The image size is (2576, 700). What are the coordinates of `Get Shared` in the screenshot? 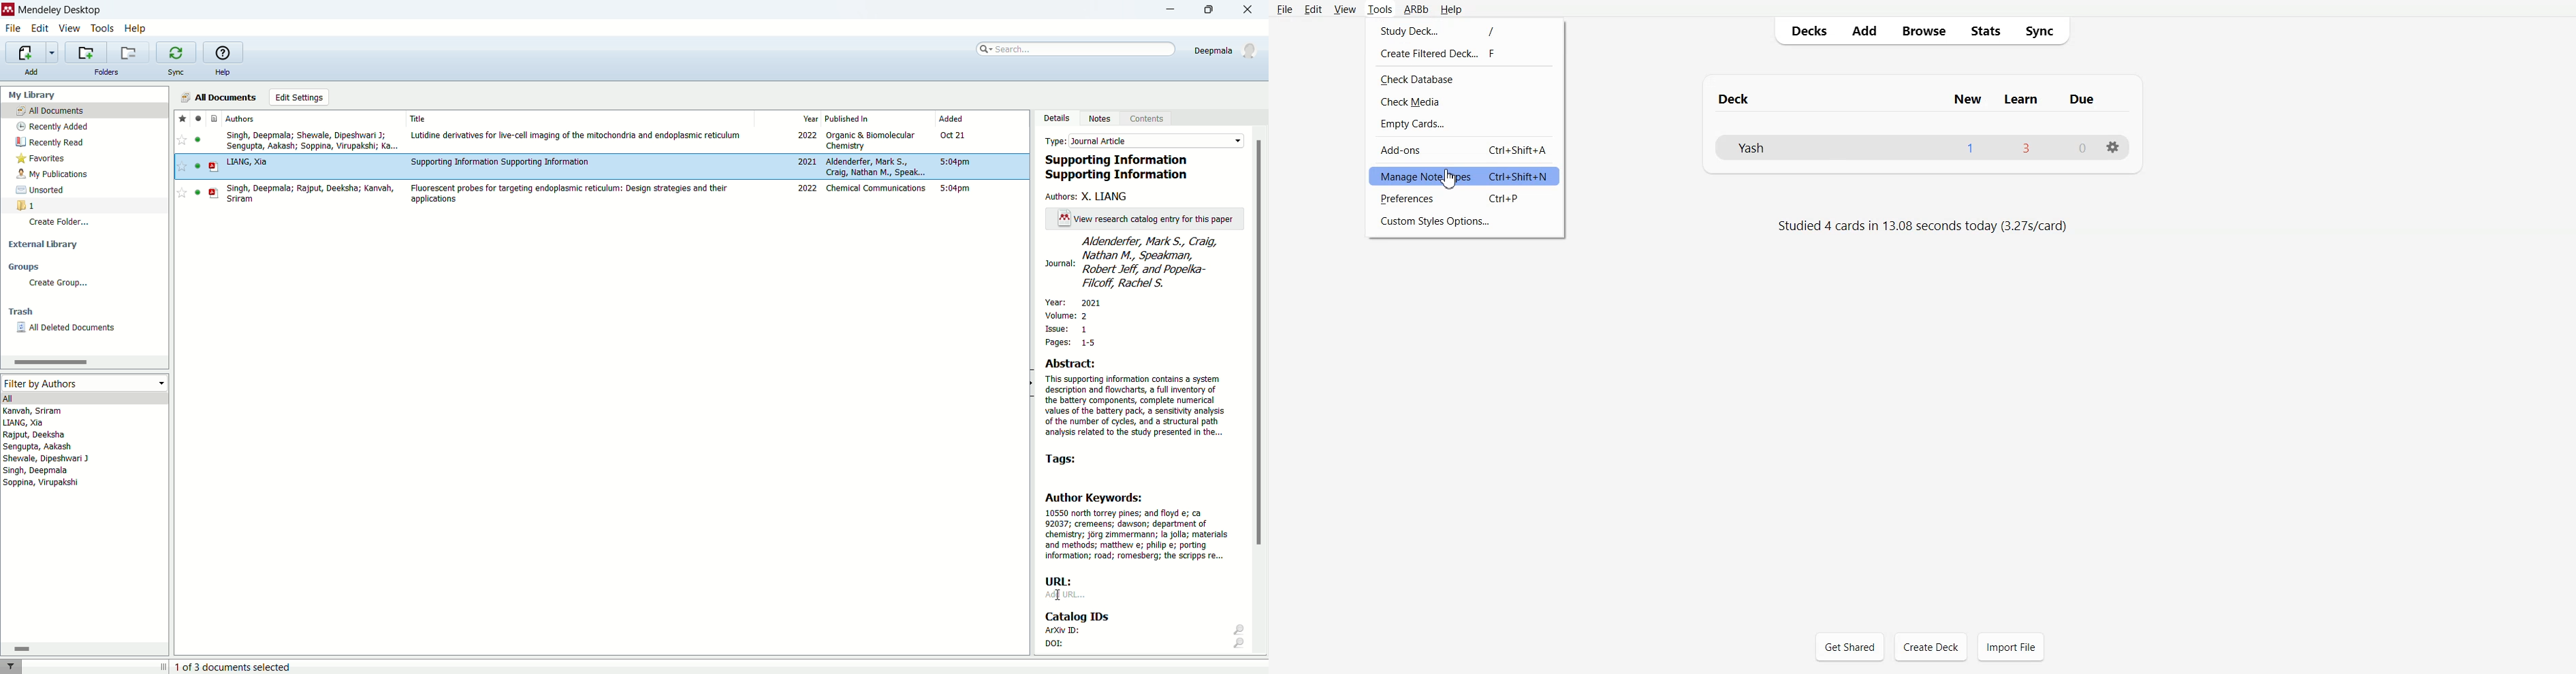 It's located at (1850, 647).